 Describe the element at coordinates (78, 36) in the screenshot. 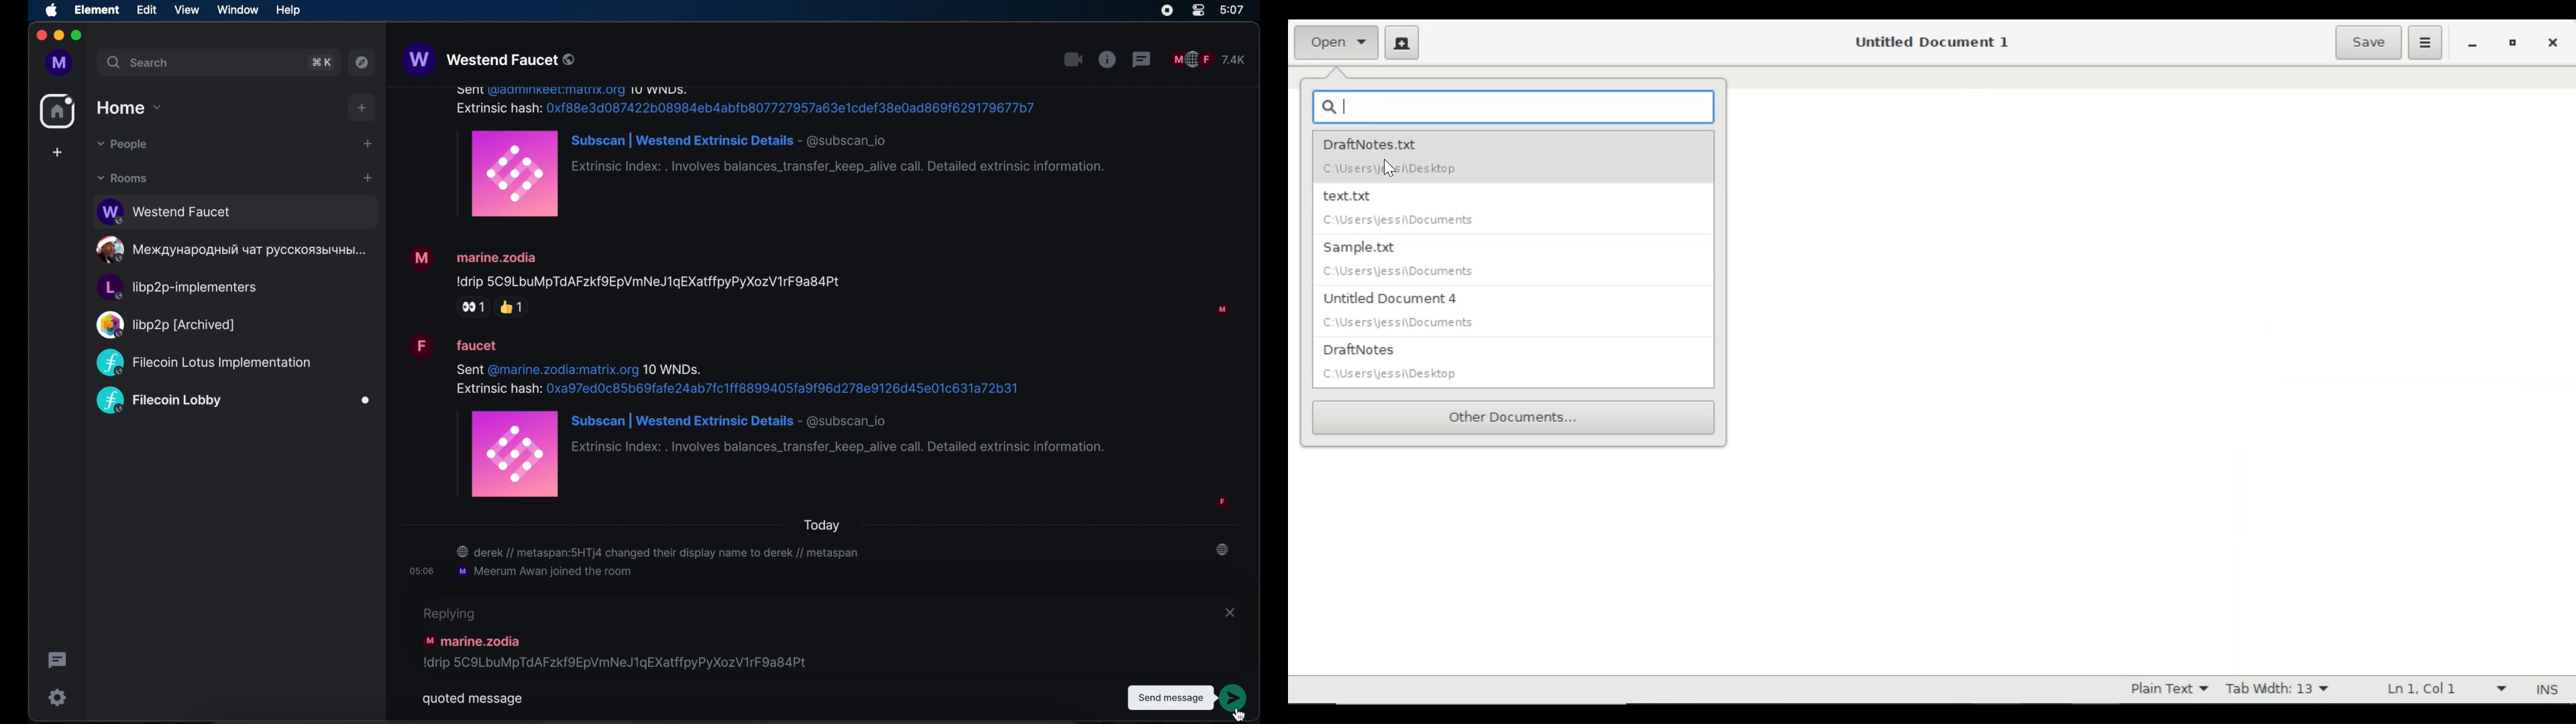

I see `maximize` at that location.